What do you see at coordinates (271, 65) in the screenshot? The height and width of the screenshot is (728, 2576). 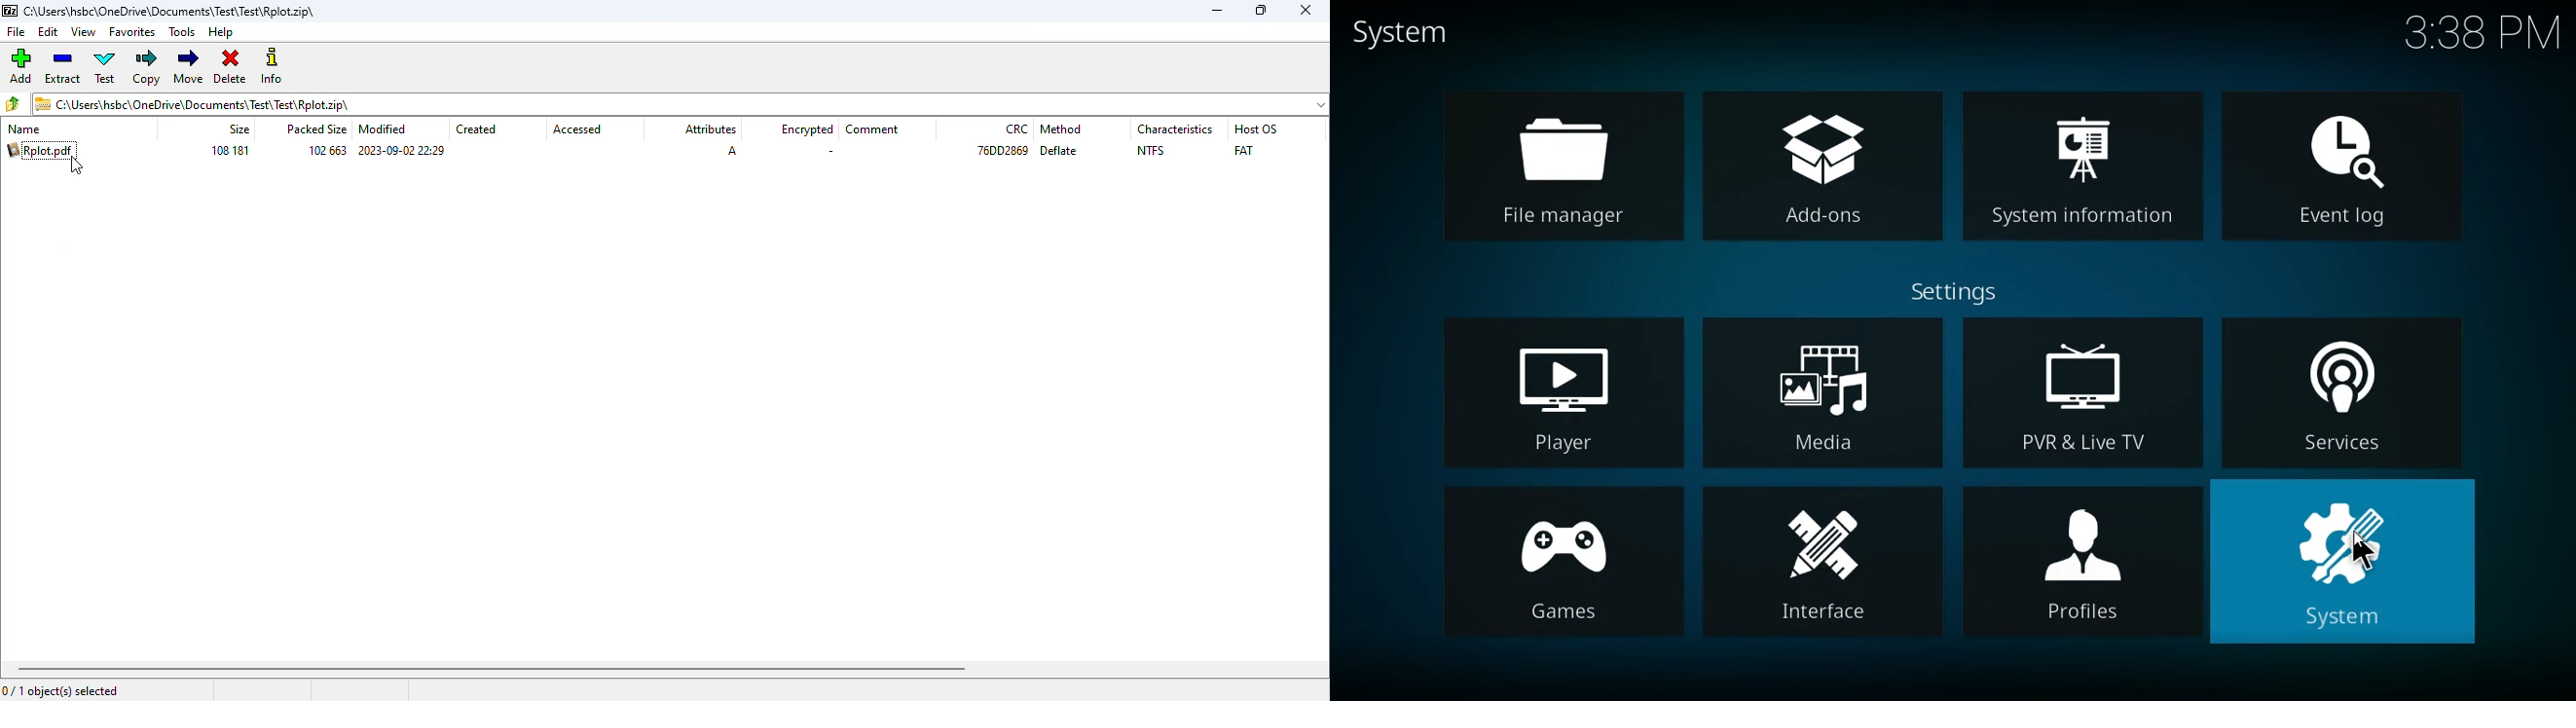 I see `info` at bounding box center [271, 65].